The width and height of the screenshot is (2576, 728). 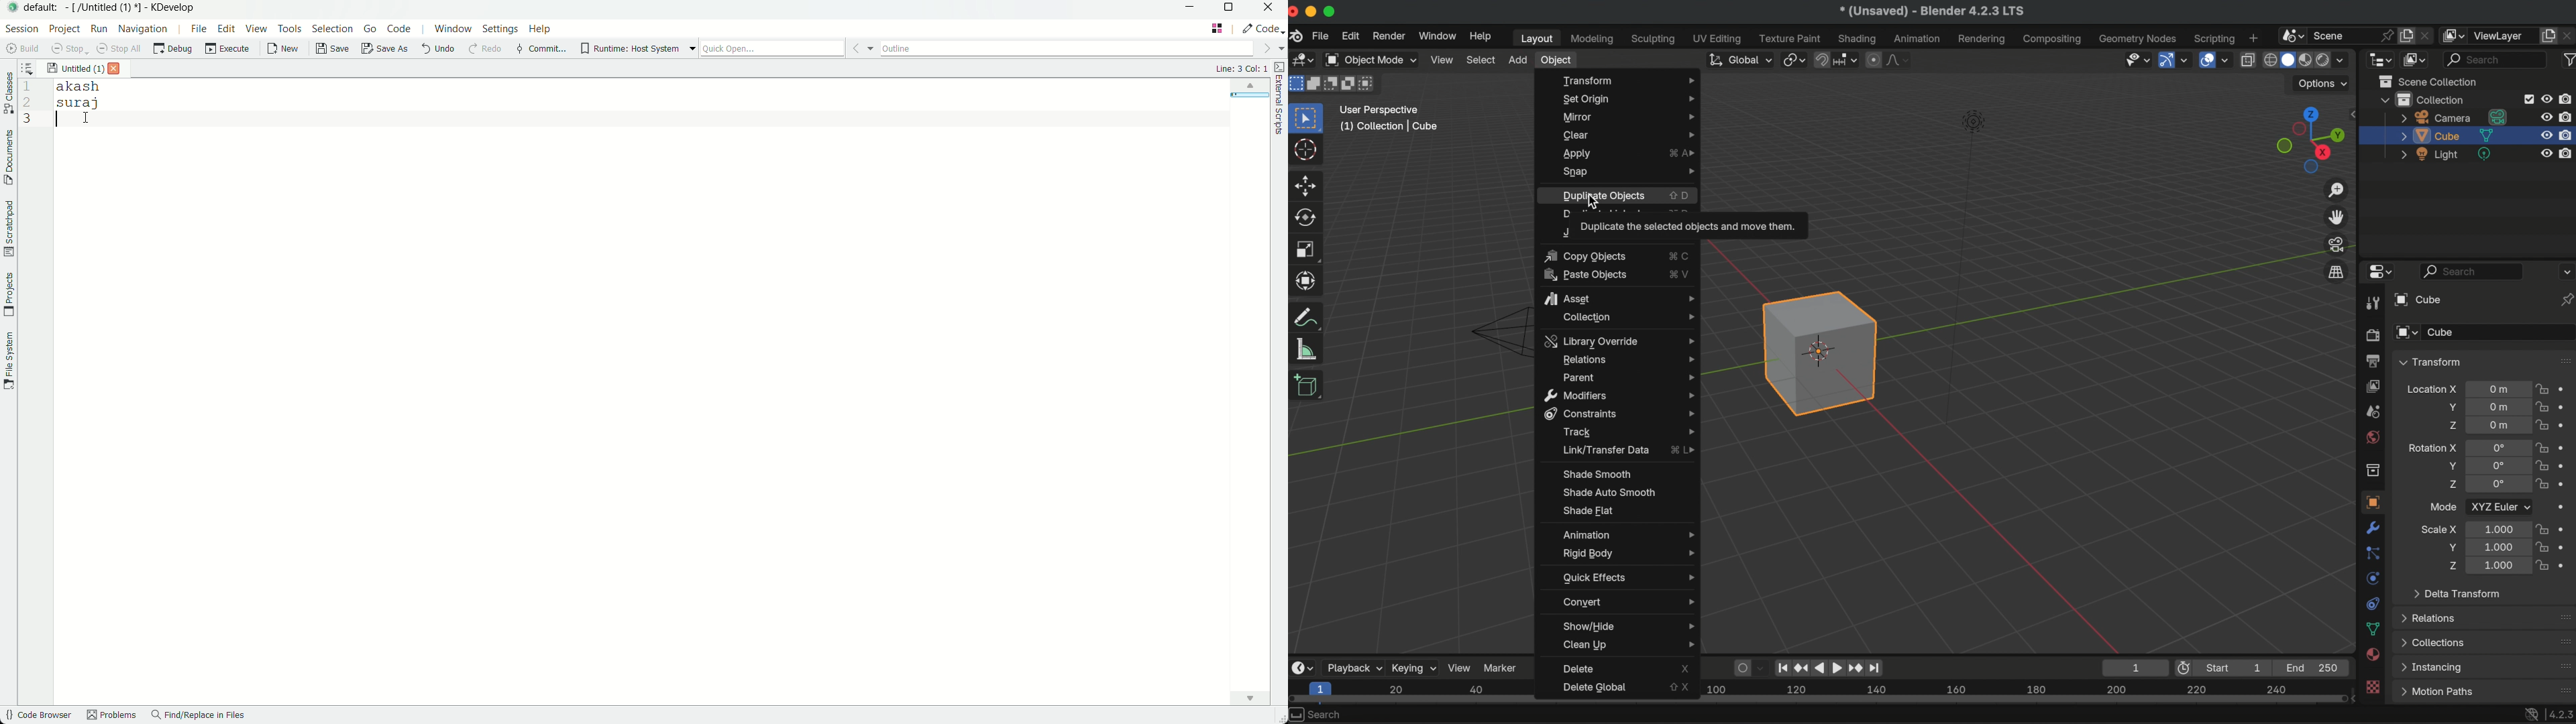 I want to click on jump to keyframe, so click(x=1802, y=665).